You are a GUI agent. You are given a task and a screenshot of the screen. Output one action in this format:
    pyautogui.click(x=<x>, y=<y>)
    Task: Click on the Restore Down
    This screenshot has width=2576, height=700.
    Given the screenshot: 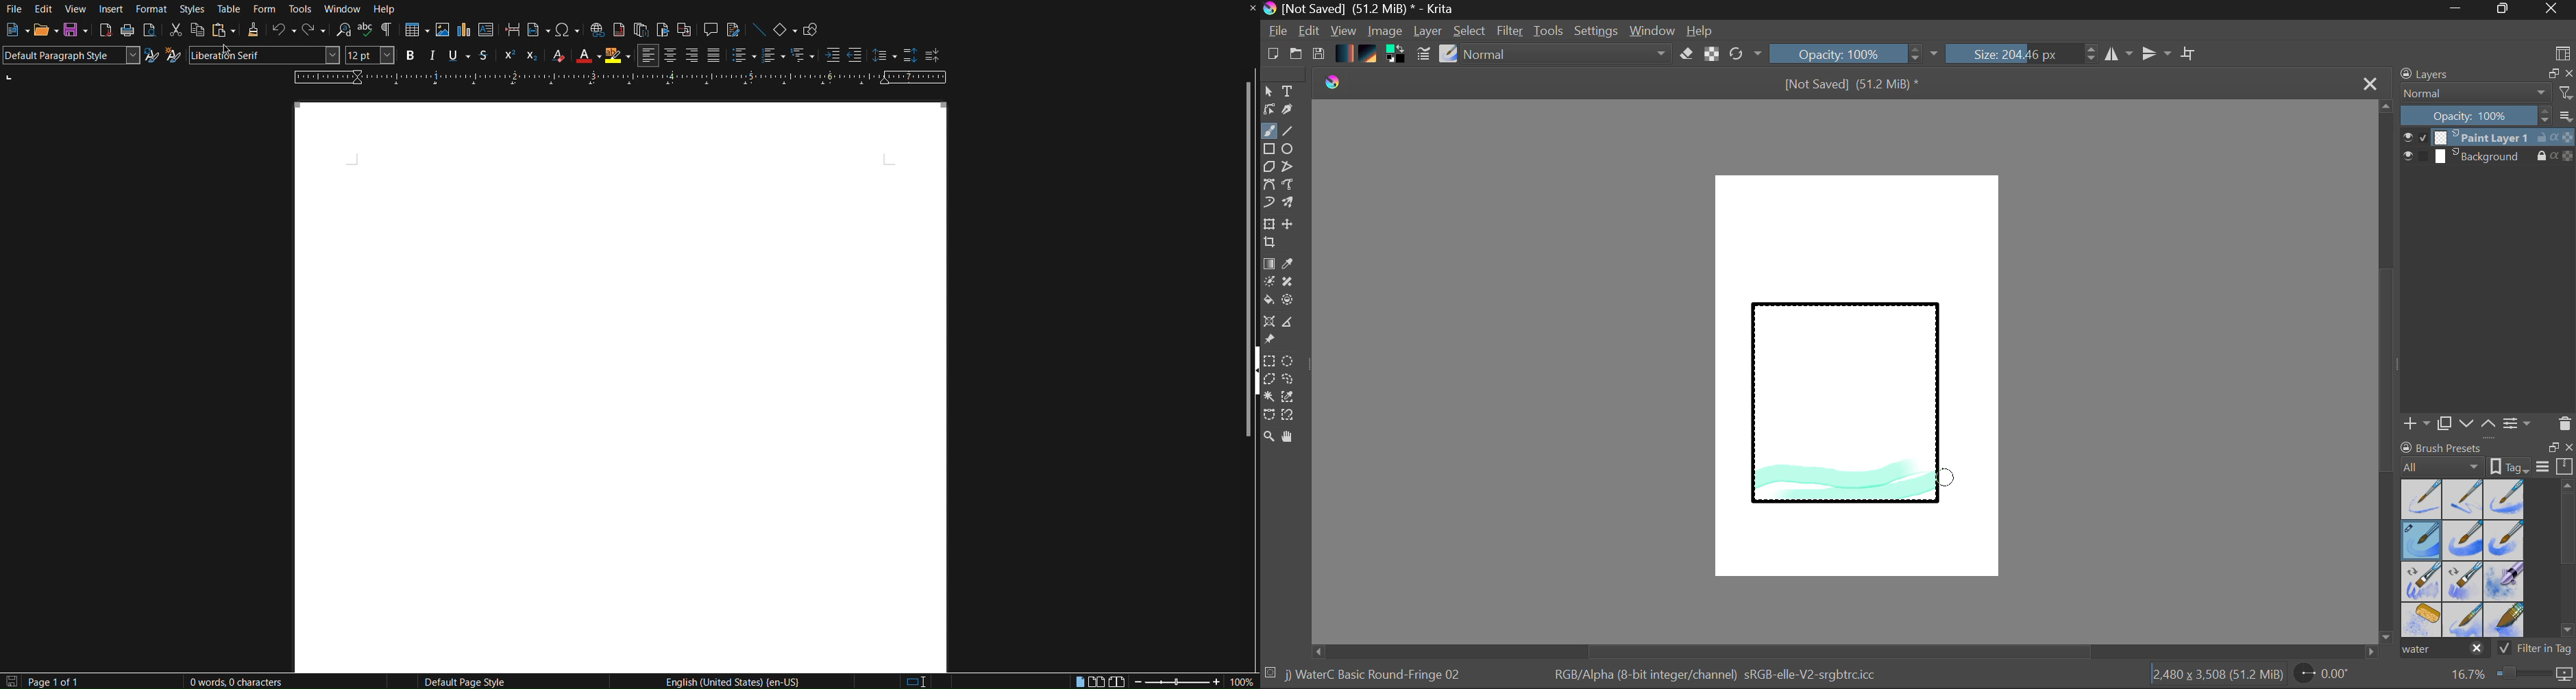 What is the action you would take?
    pyautogui.click(x=2460, y=10)
    